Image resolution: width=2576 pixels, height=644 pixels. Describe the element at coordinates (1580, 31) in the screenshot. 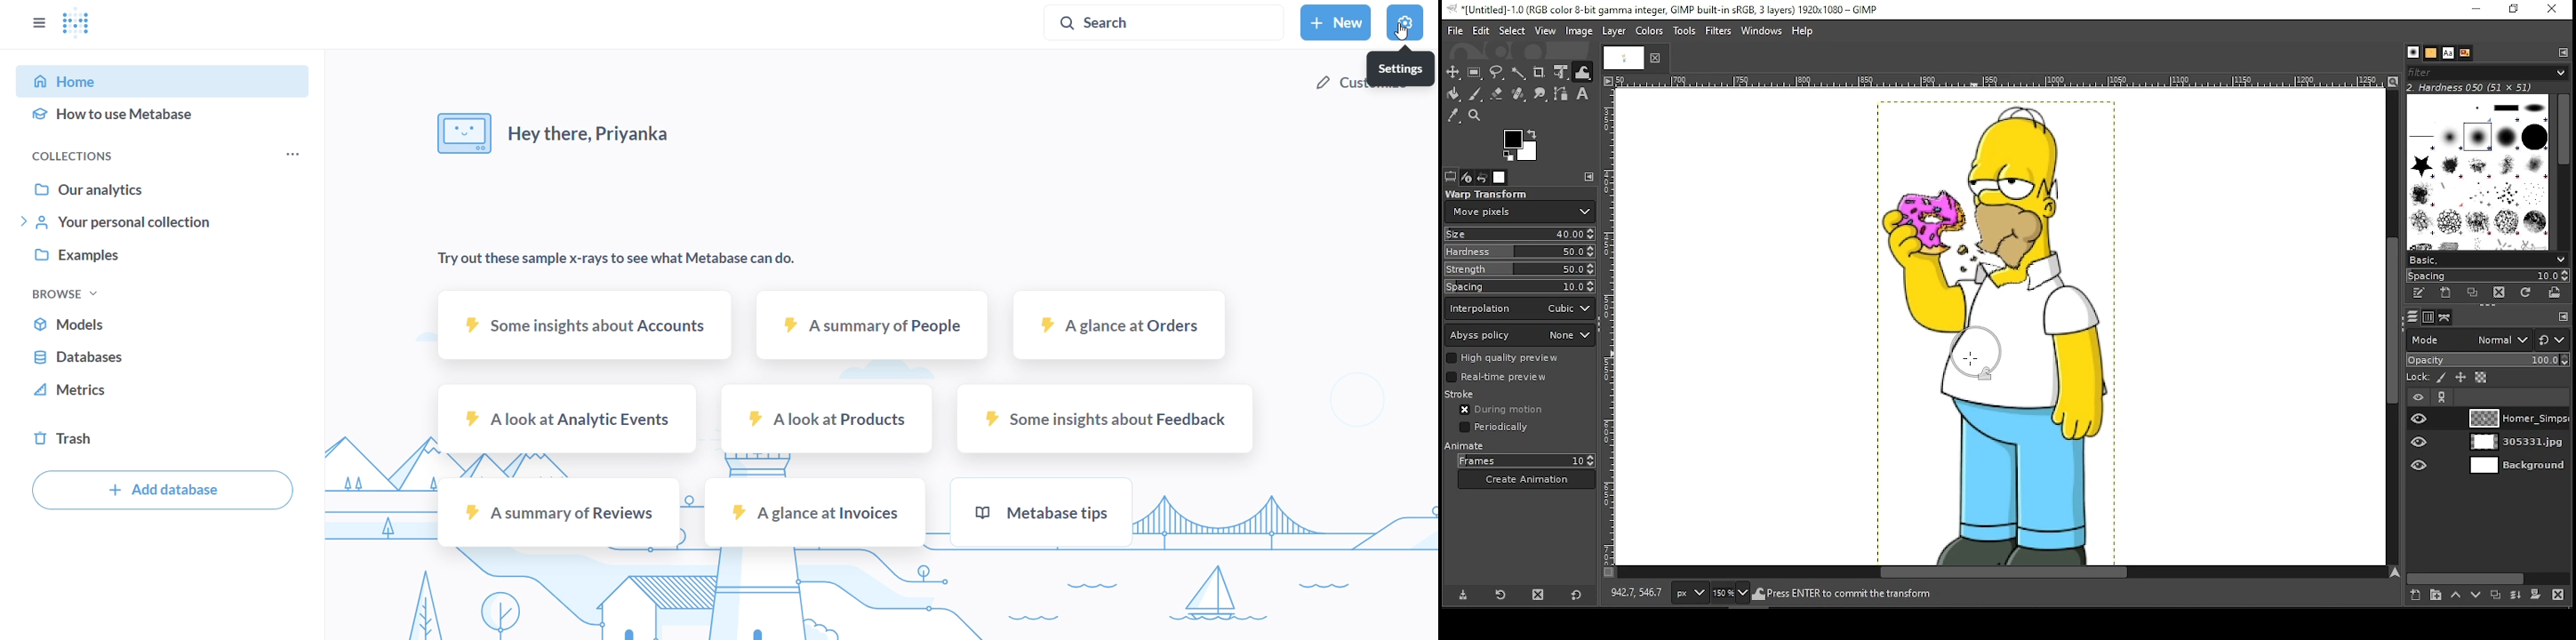

I see `image` at that location.